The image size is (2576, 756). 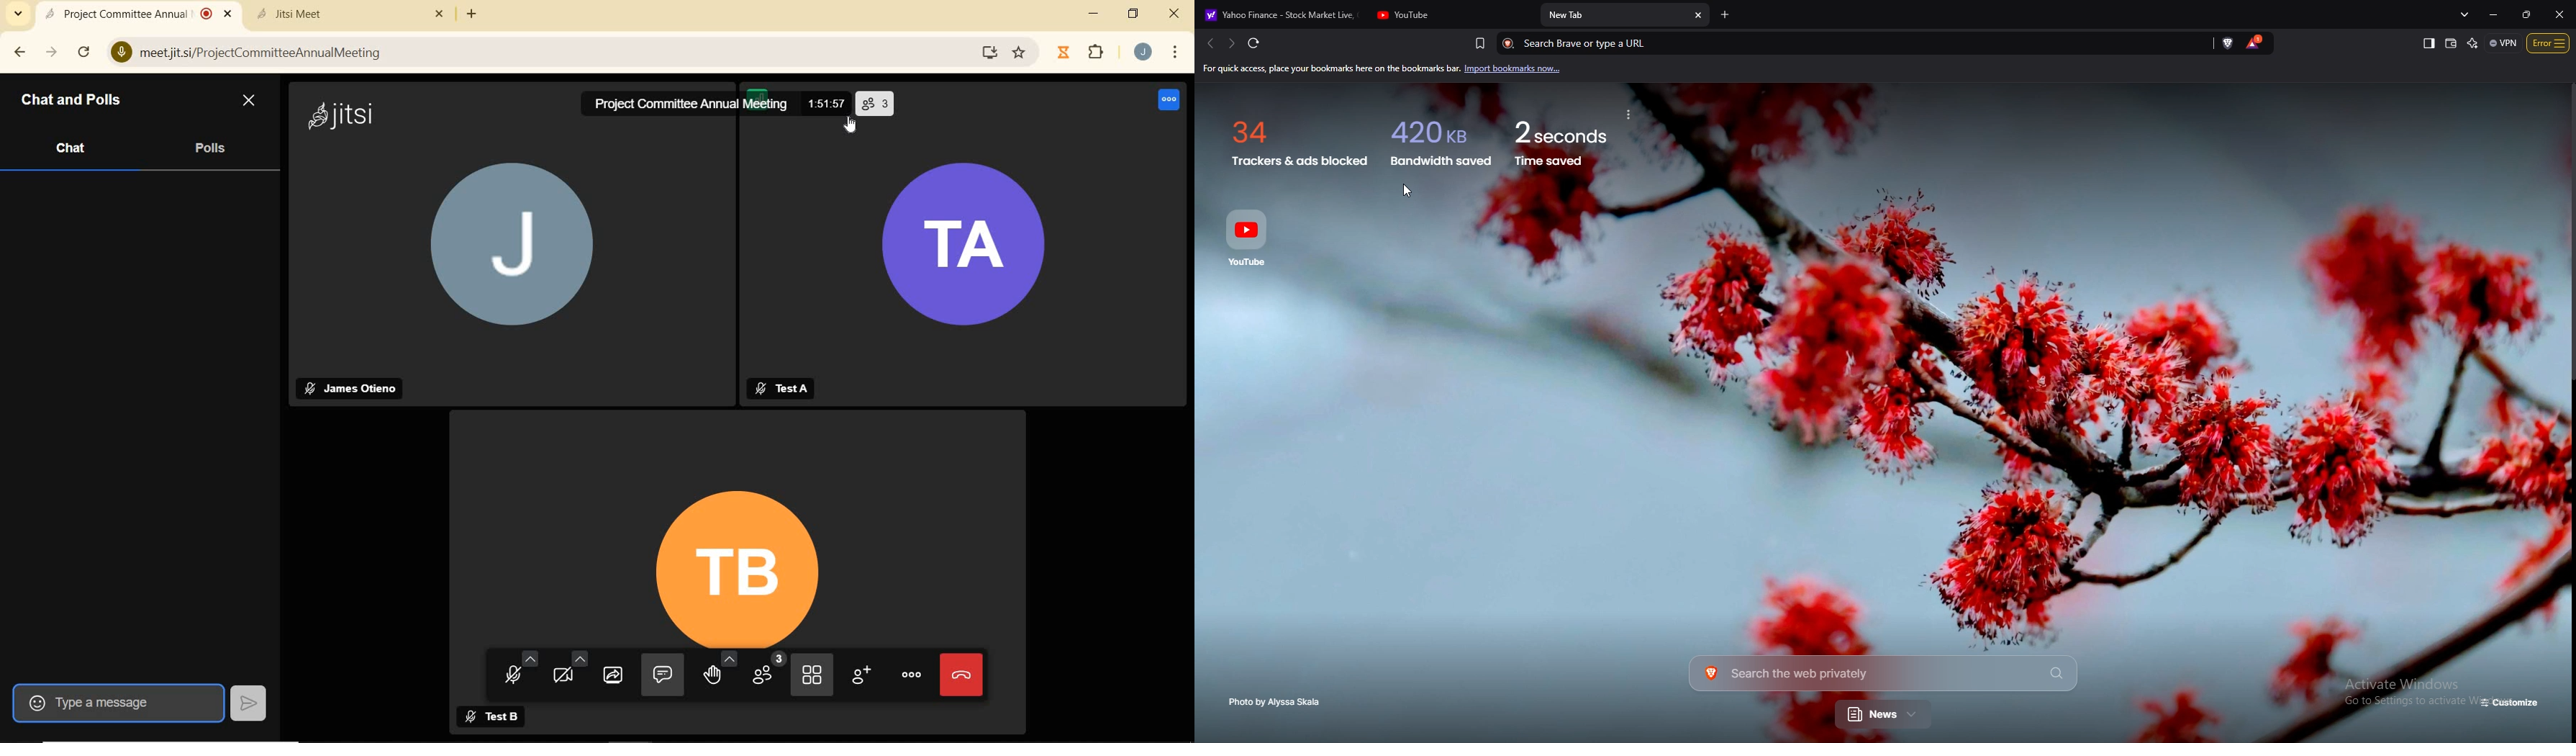 I want to click on participant's name, so click(x=797, y=387).